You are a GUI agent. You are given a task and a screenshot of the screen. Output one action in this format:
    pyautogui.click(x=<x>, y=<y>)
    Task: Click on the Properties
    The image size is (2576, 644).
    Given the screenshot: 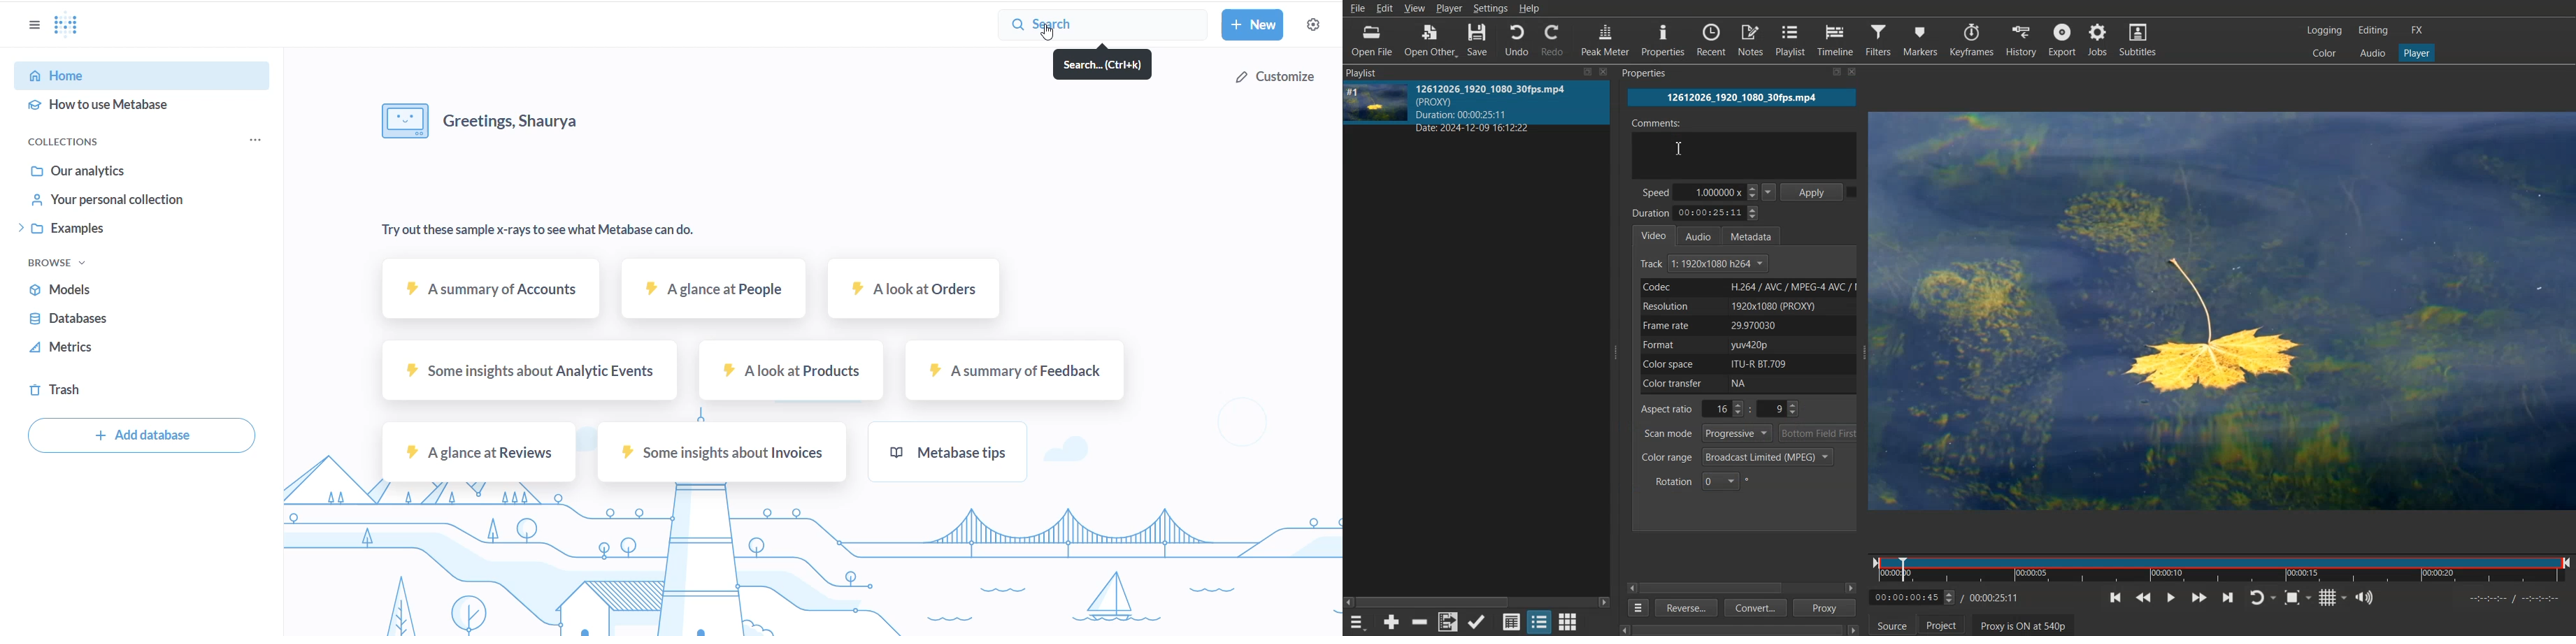 What is the action you would take?
    pyautogui.click(x=1664, y=40)
    